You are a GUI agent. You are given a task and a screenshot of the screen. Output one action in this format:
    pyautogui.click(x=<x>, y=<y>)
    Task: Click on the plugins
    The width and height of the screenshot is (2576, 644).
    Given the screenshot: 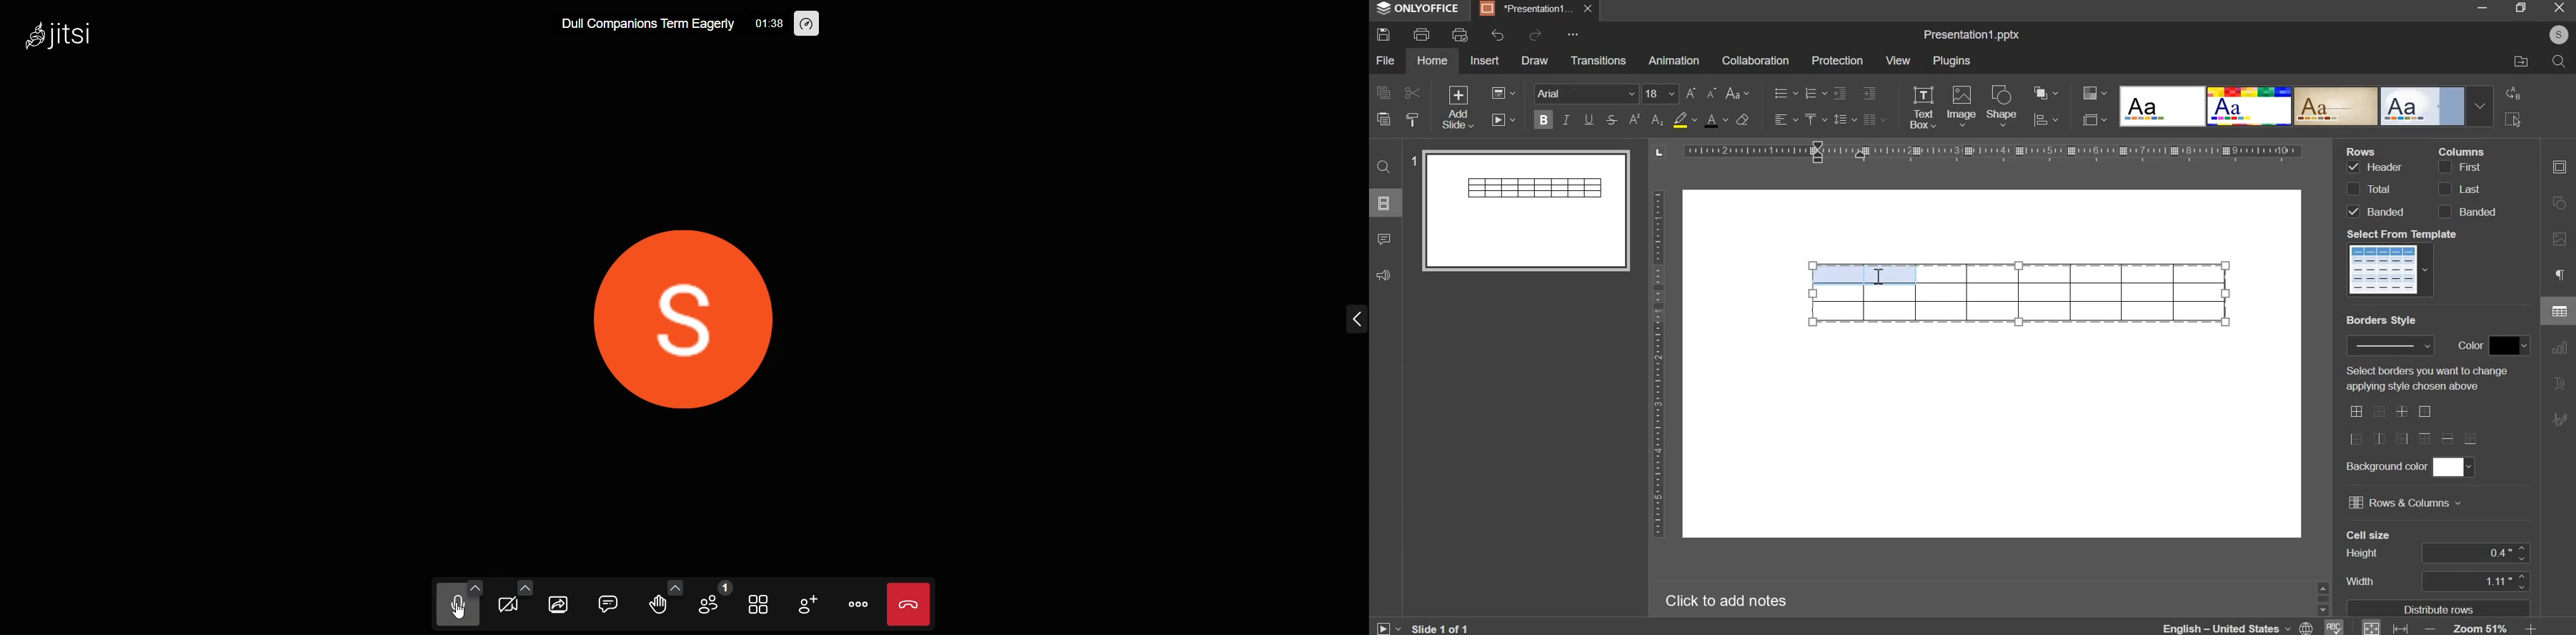 What is the action you would take?
    pyautogui.click(x=1952, y=61)
    